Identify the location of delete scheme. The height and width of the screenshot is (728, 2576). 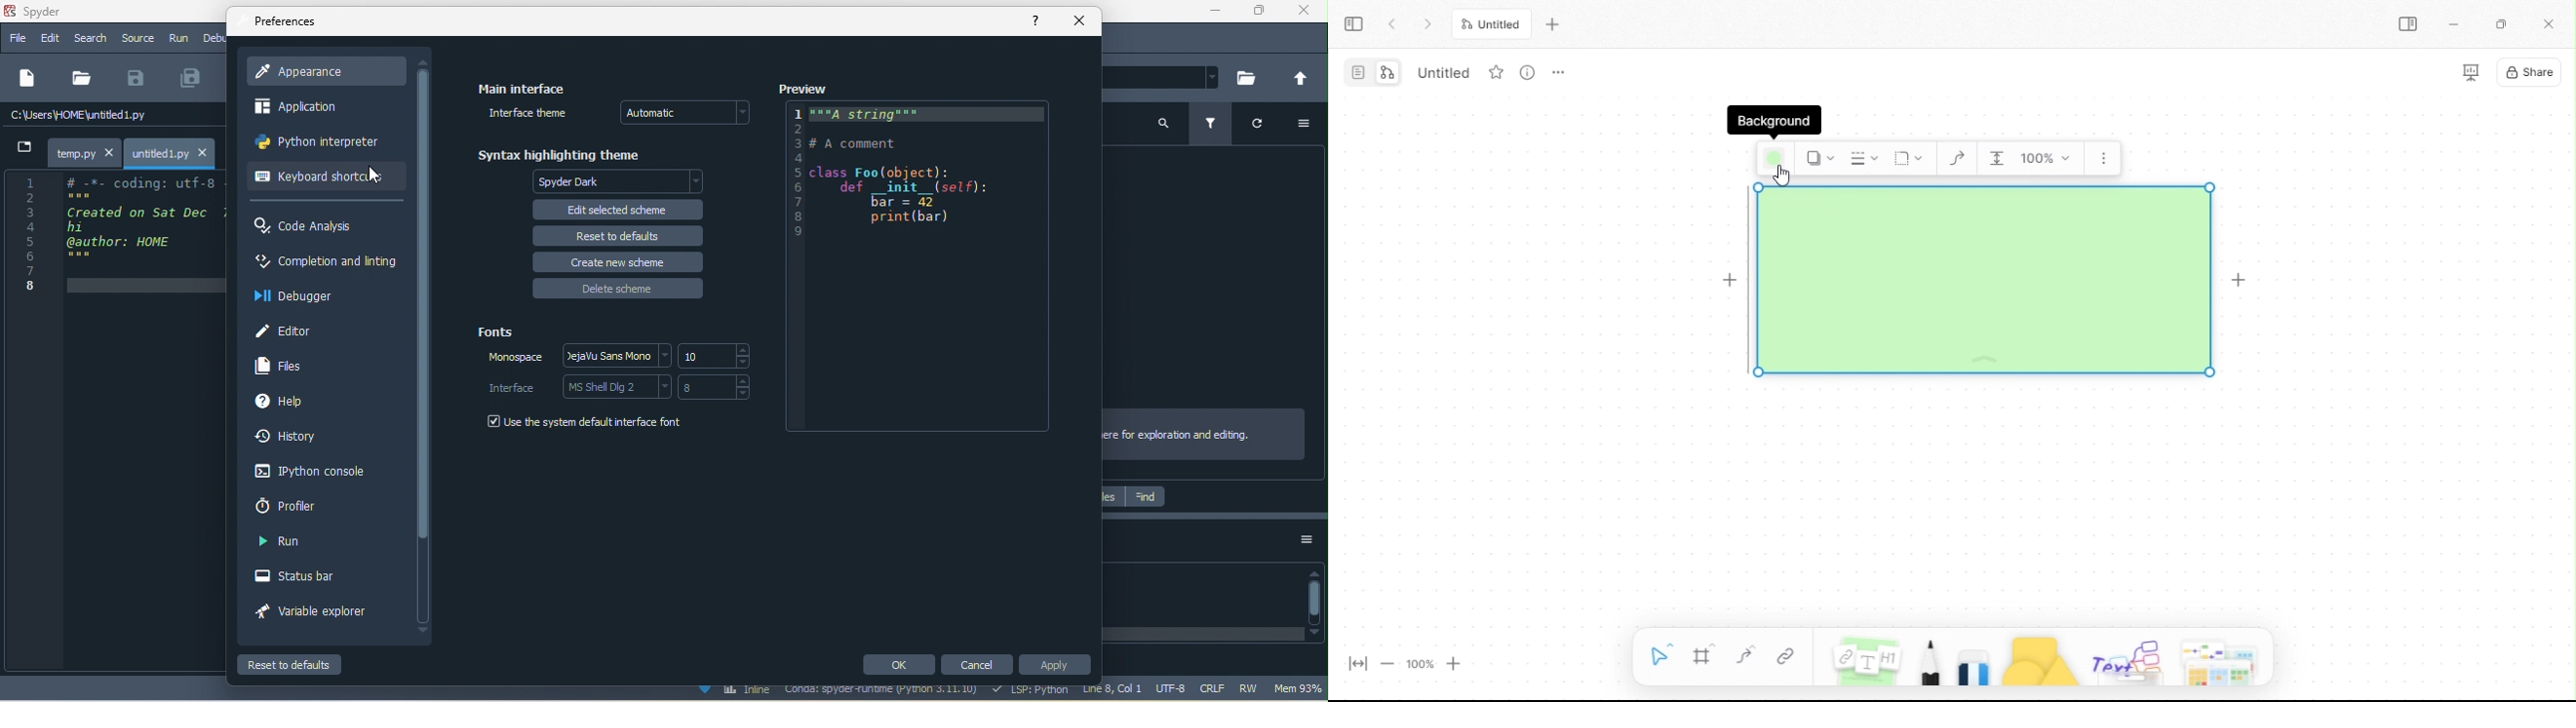
(618, 289).